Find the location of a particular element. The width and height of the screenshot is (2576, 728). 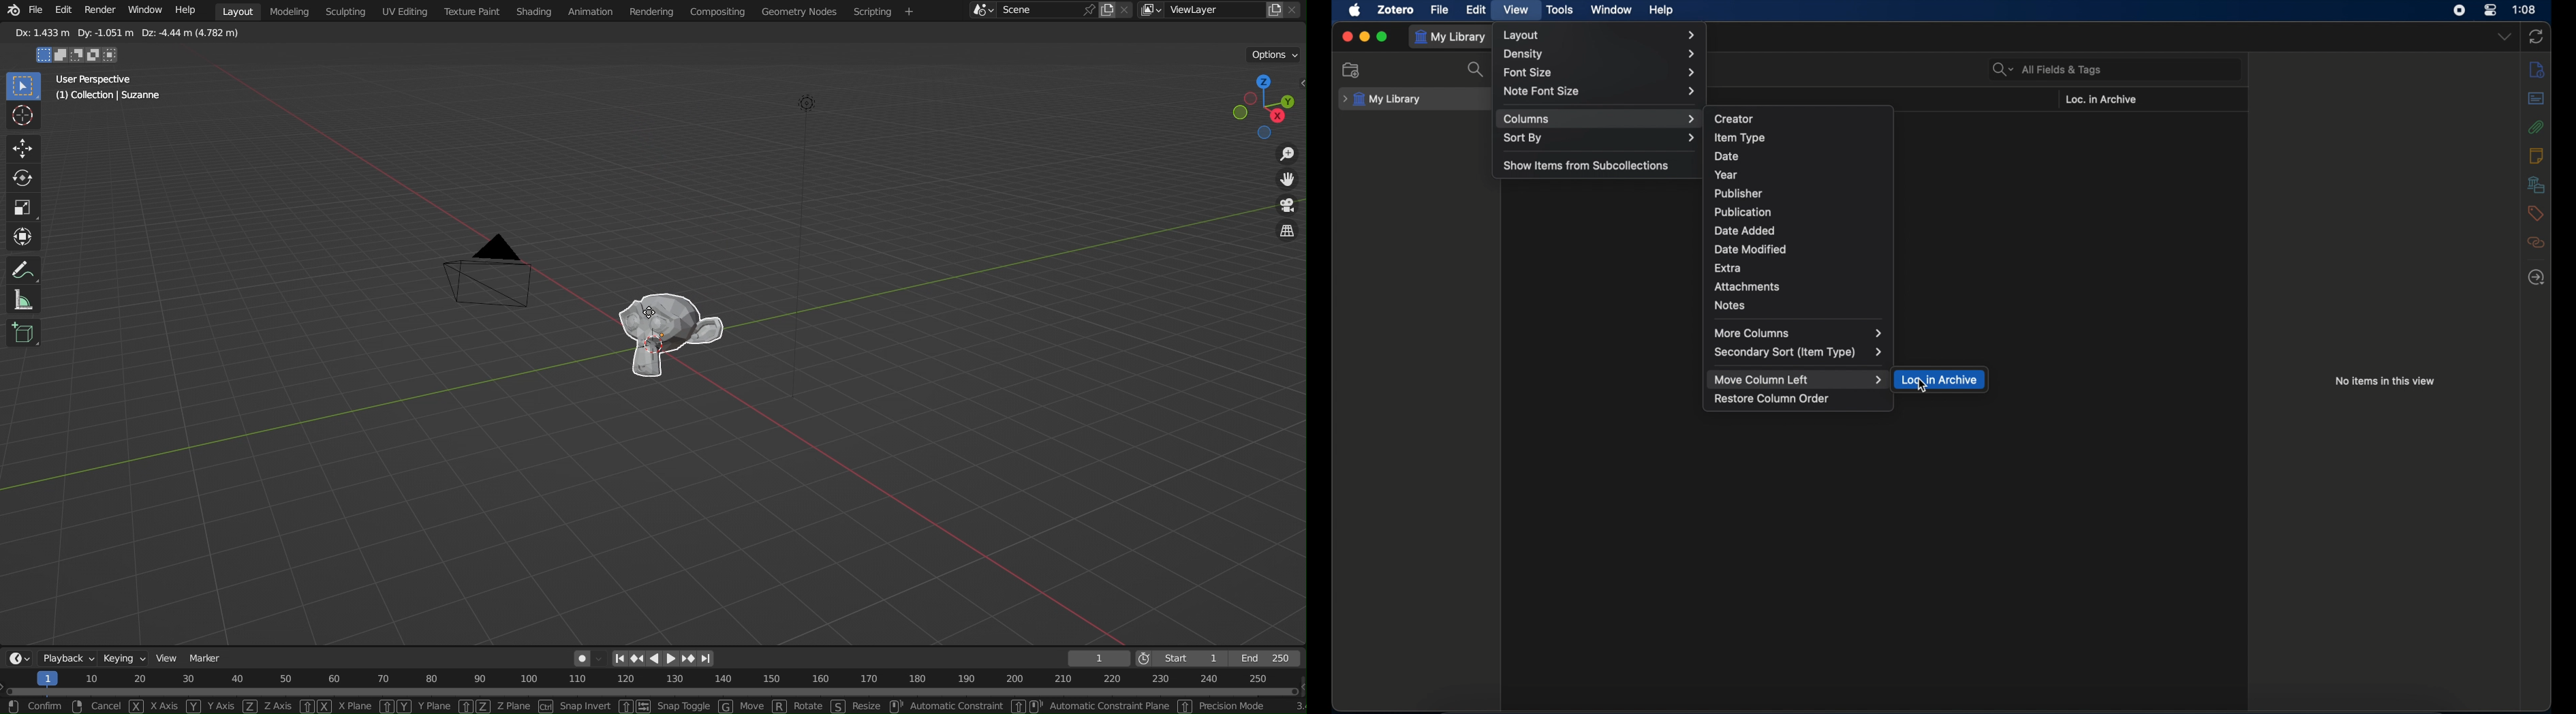

date modified is located at coordinates (1751, 249).